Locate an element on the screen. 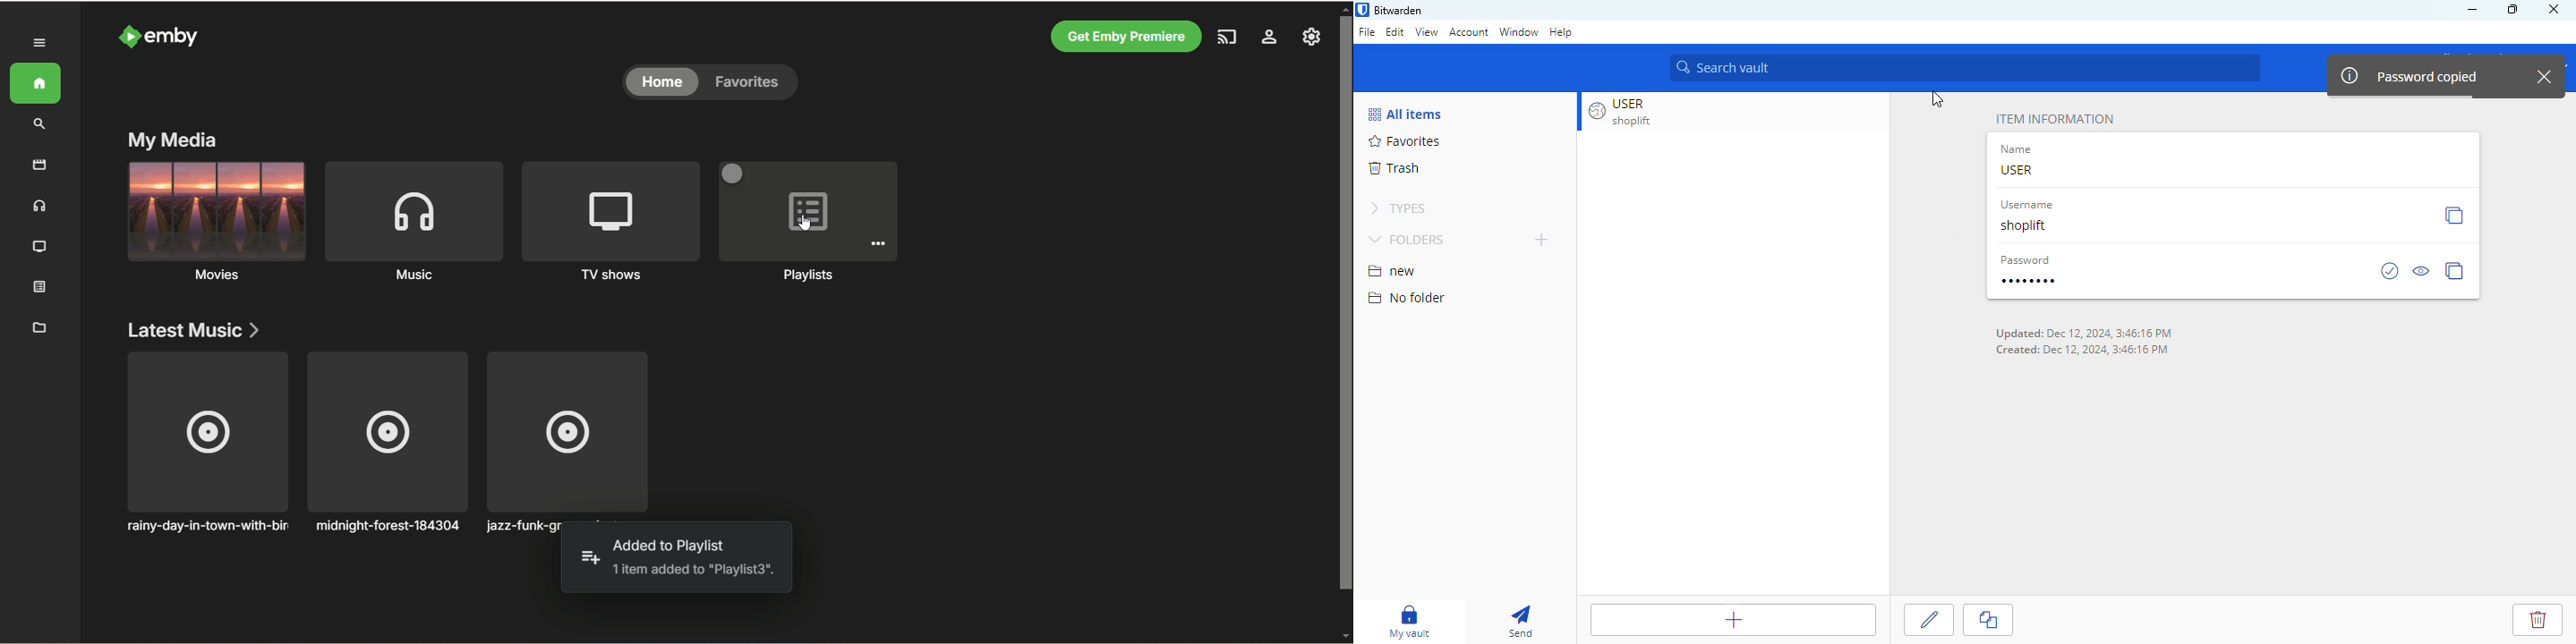 This screenshot has height=644, width=2576. favorites is located at coordinates (1405, 140).